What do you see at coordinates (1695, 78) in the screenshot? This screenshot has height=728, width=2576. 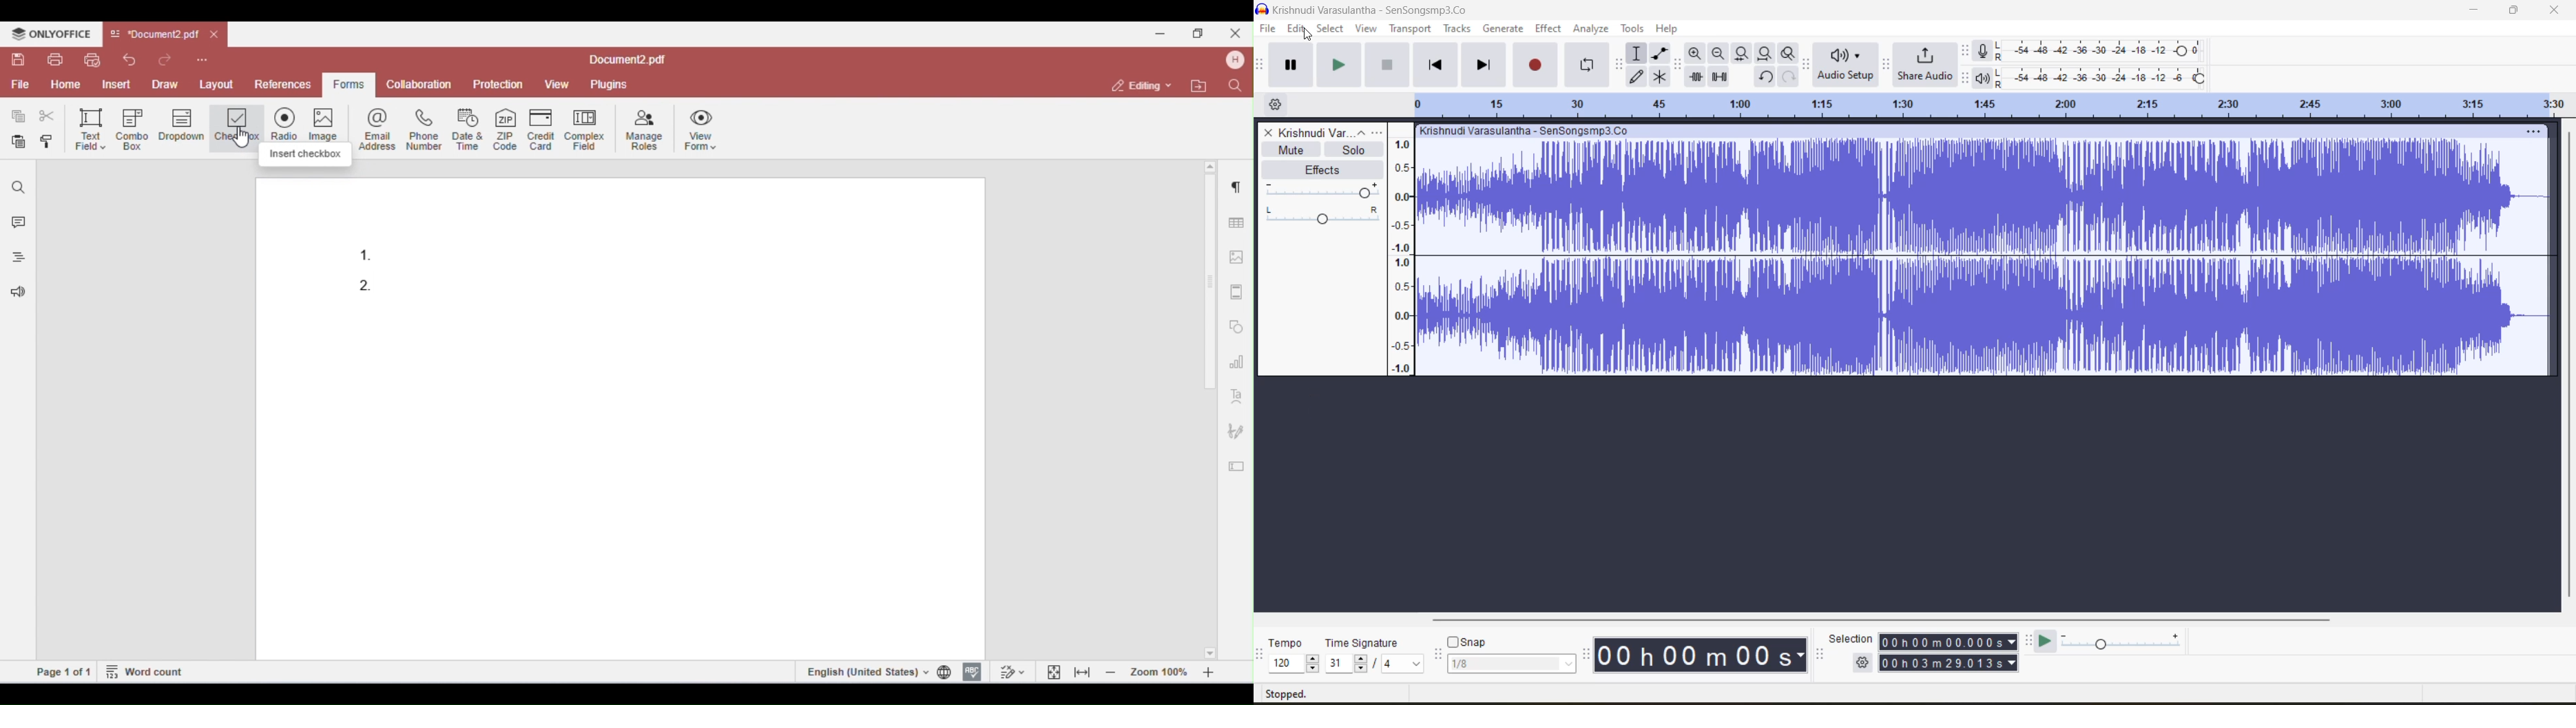 I see `trim audio outside selection` at bounding box center [1695, 78].